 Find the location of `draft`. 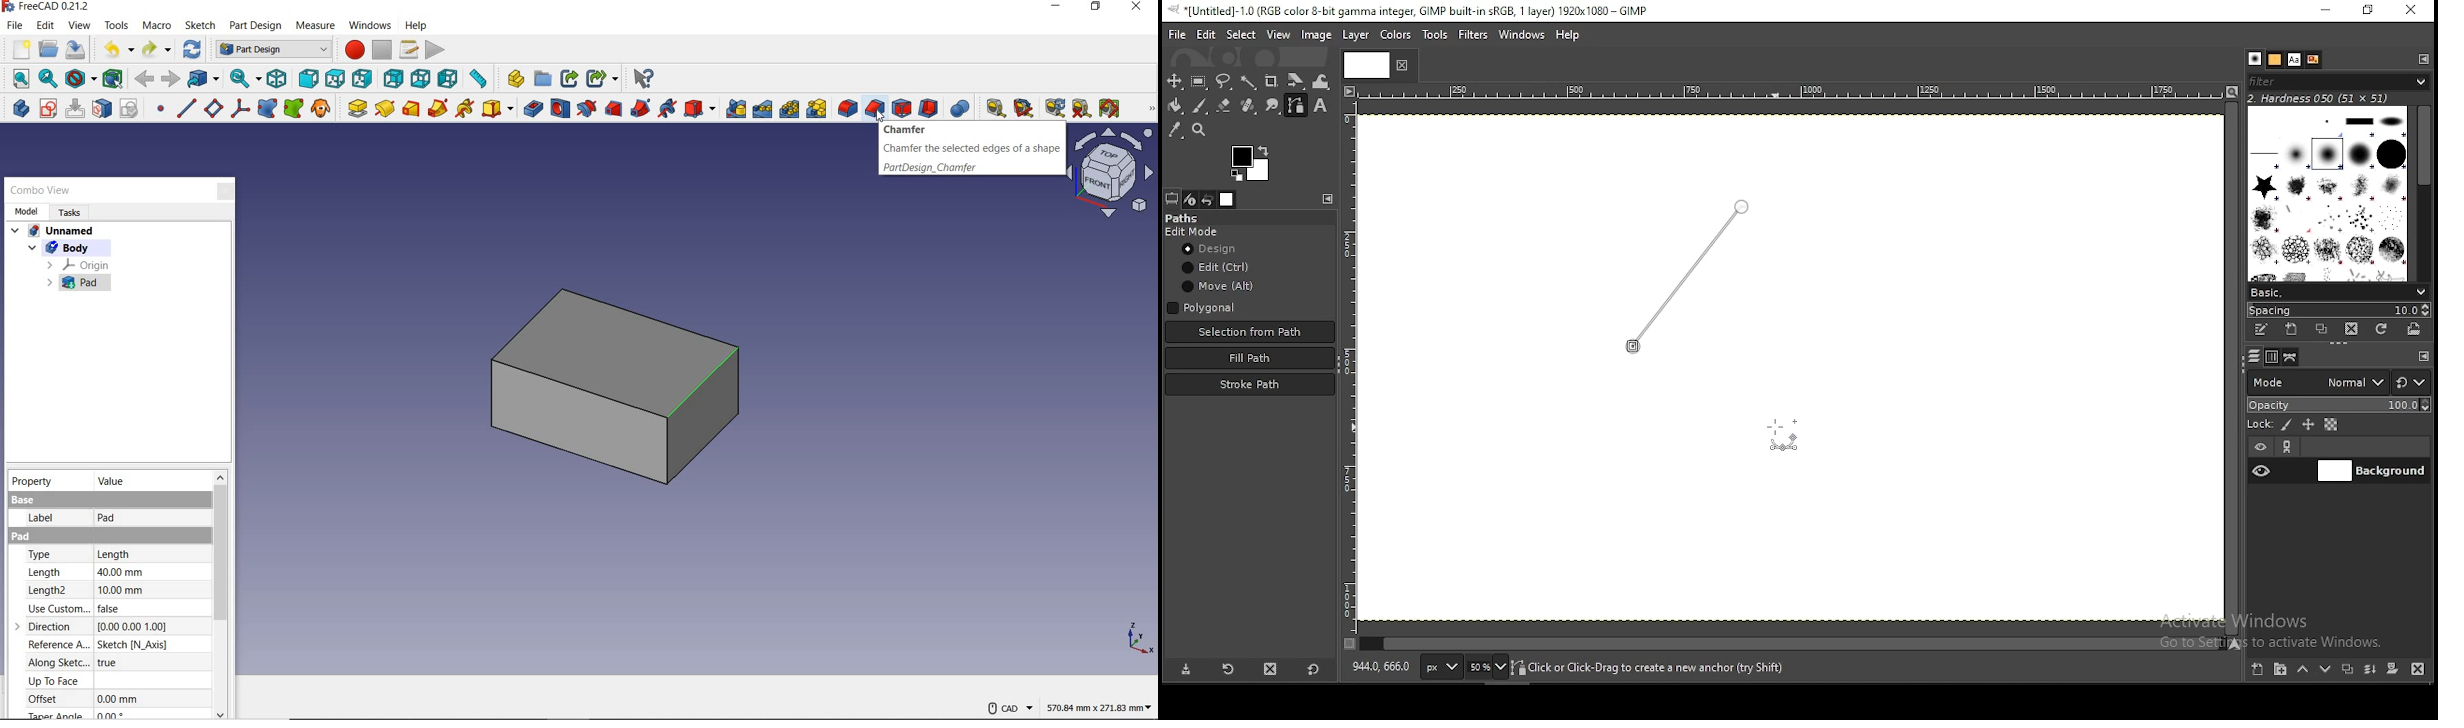

draft is located at coordinates (902, 108).